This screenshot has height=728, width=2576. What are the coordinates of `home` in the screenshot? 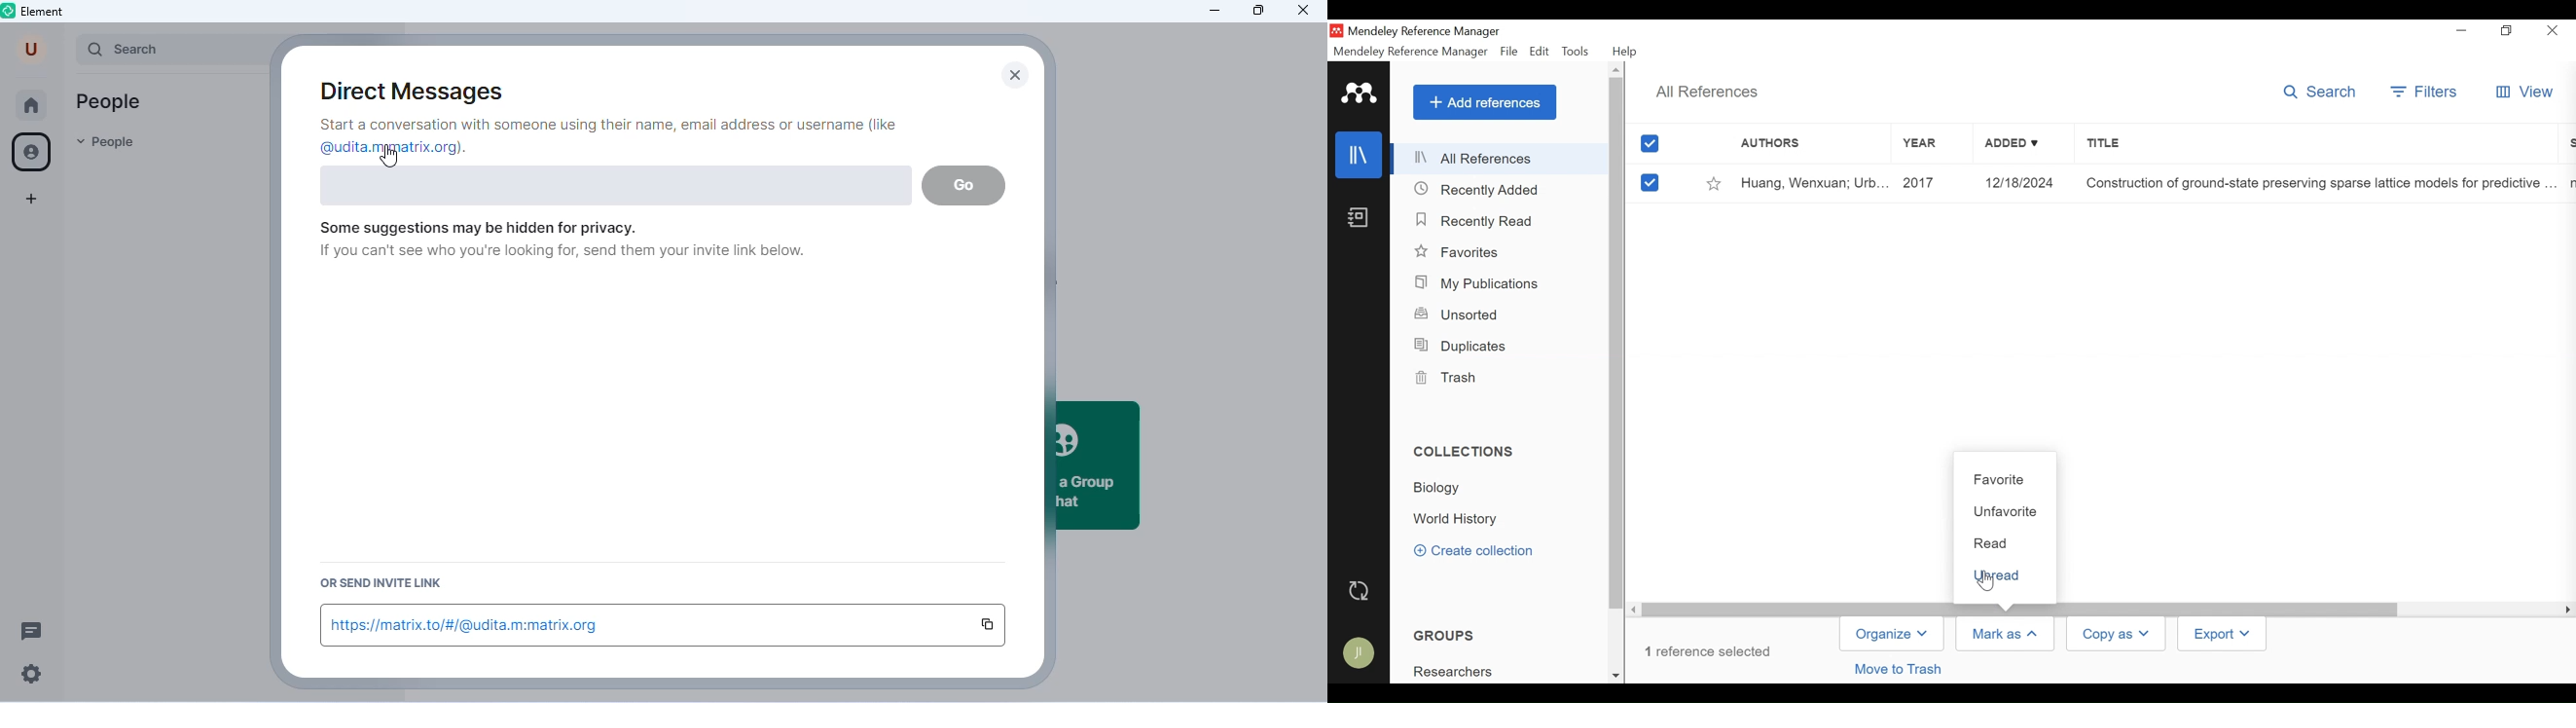 It's located at (31, 106).